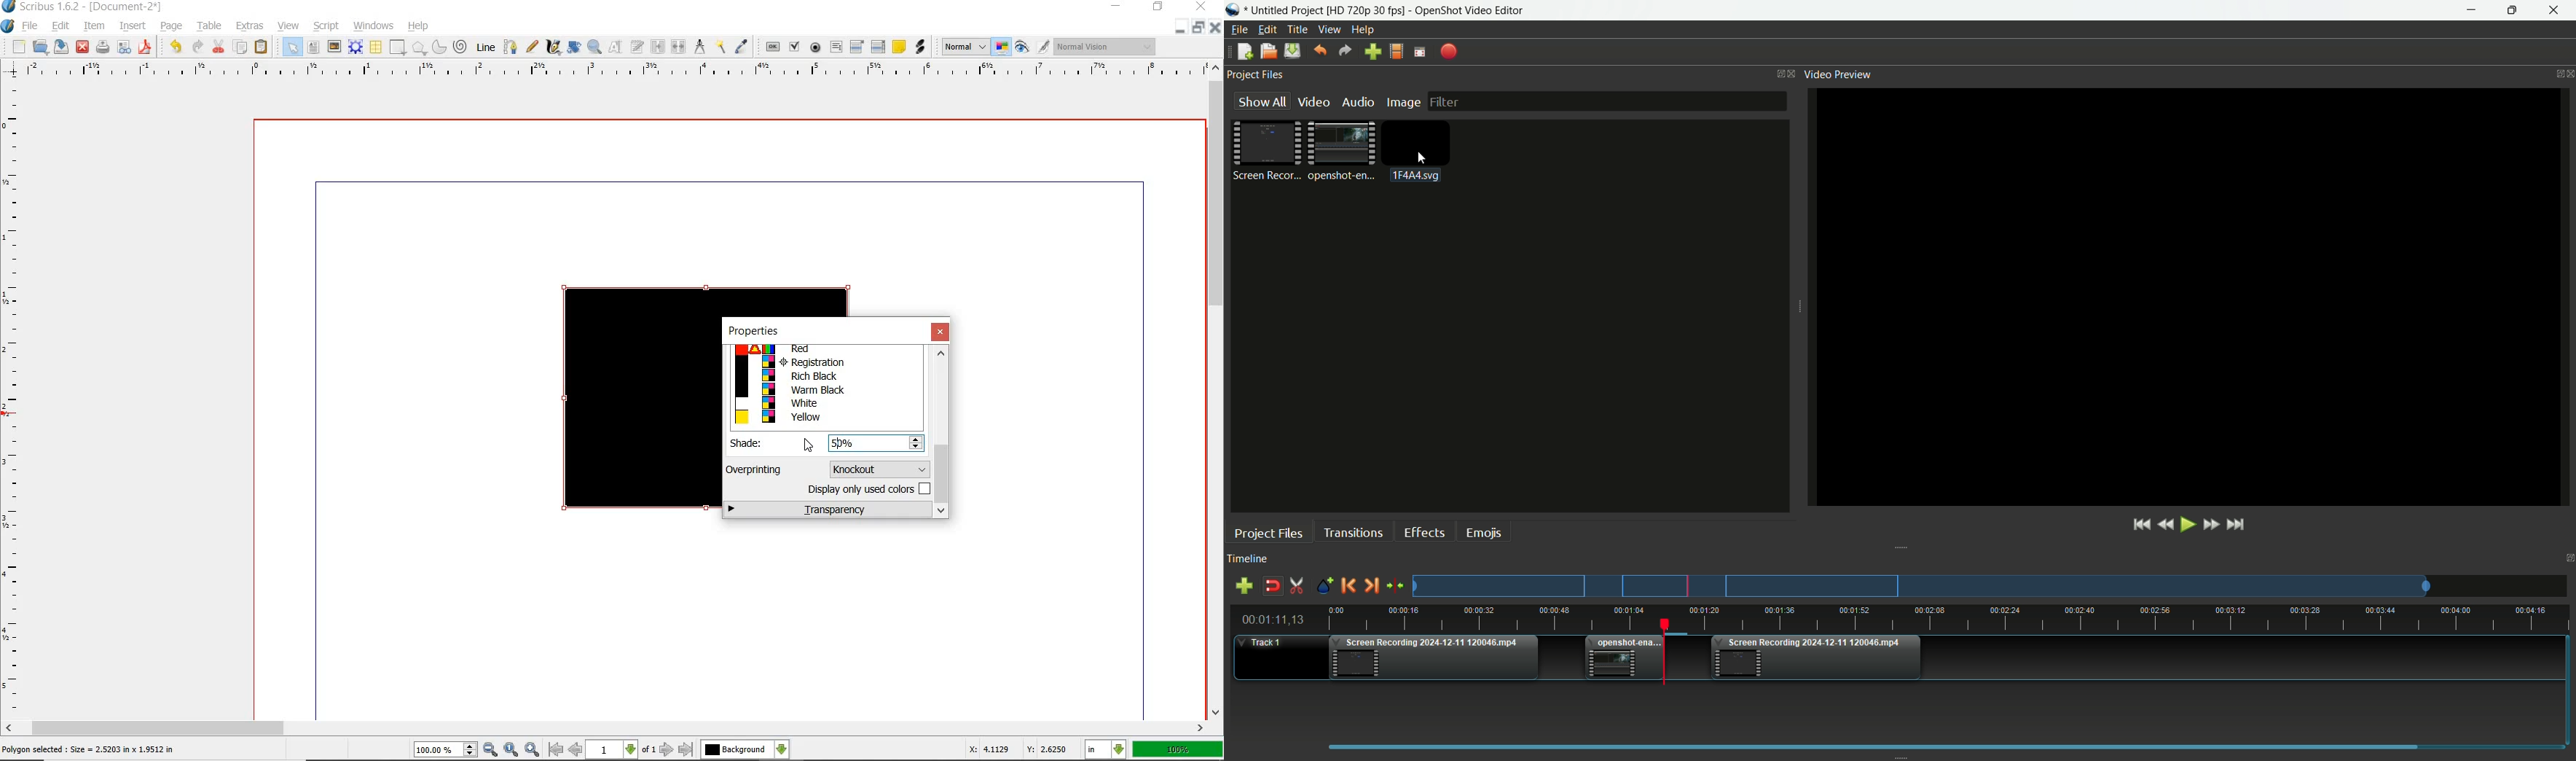 The width and height of the screenshot is (2576, 784). Describe the element at coordinates (825, 362) in the screenshot. I see `Registration` at that location.